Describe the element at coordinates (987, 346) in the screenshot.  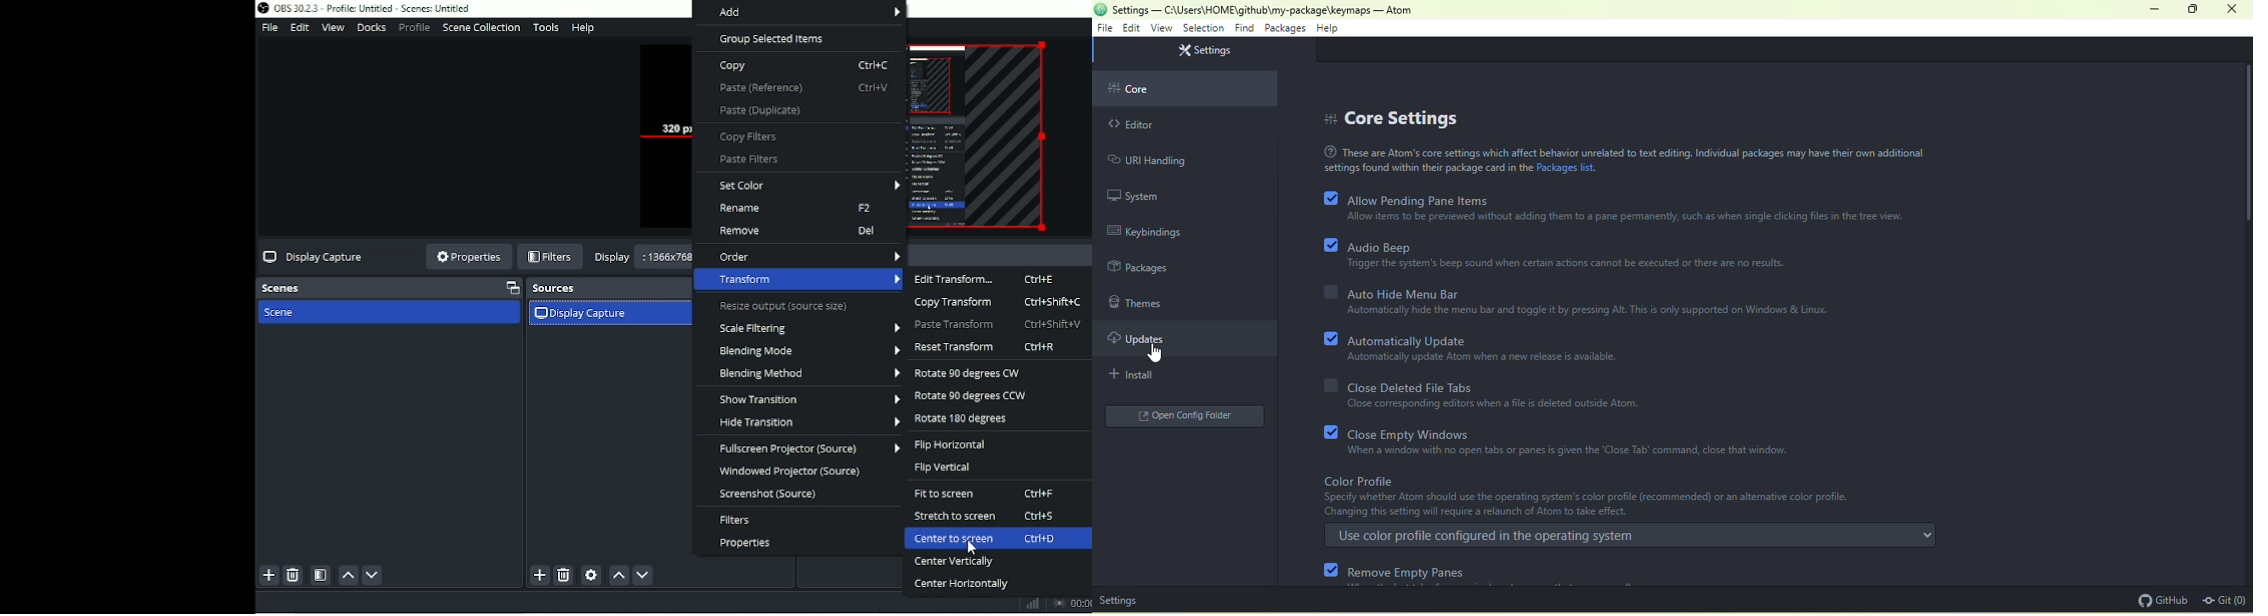
I see `Reset transform` at that location.